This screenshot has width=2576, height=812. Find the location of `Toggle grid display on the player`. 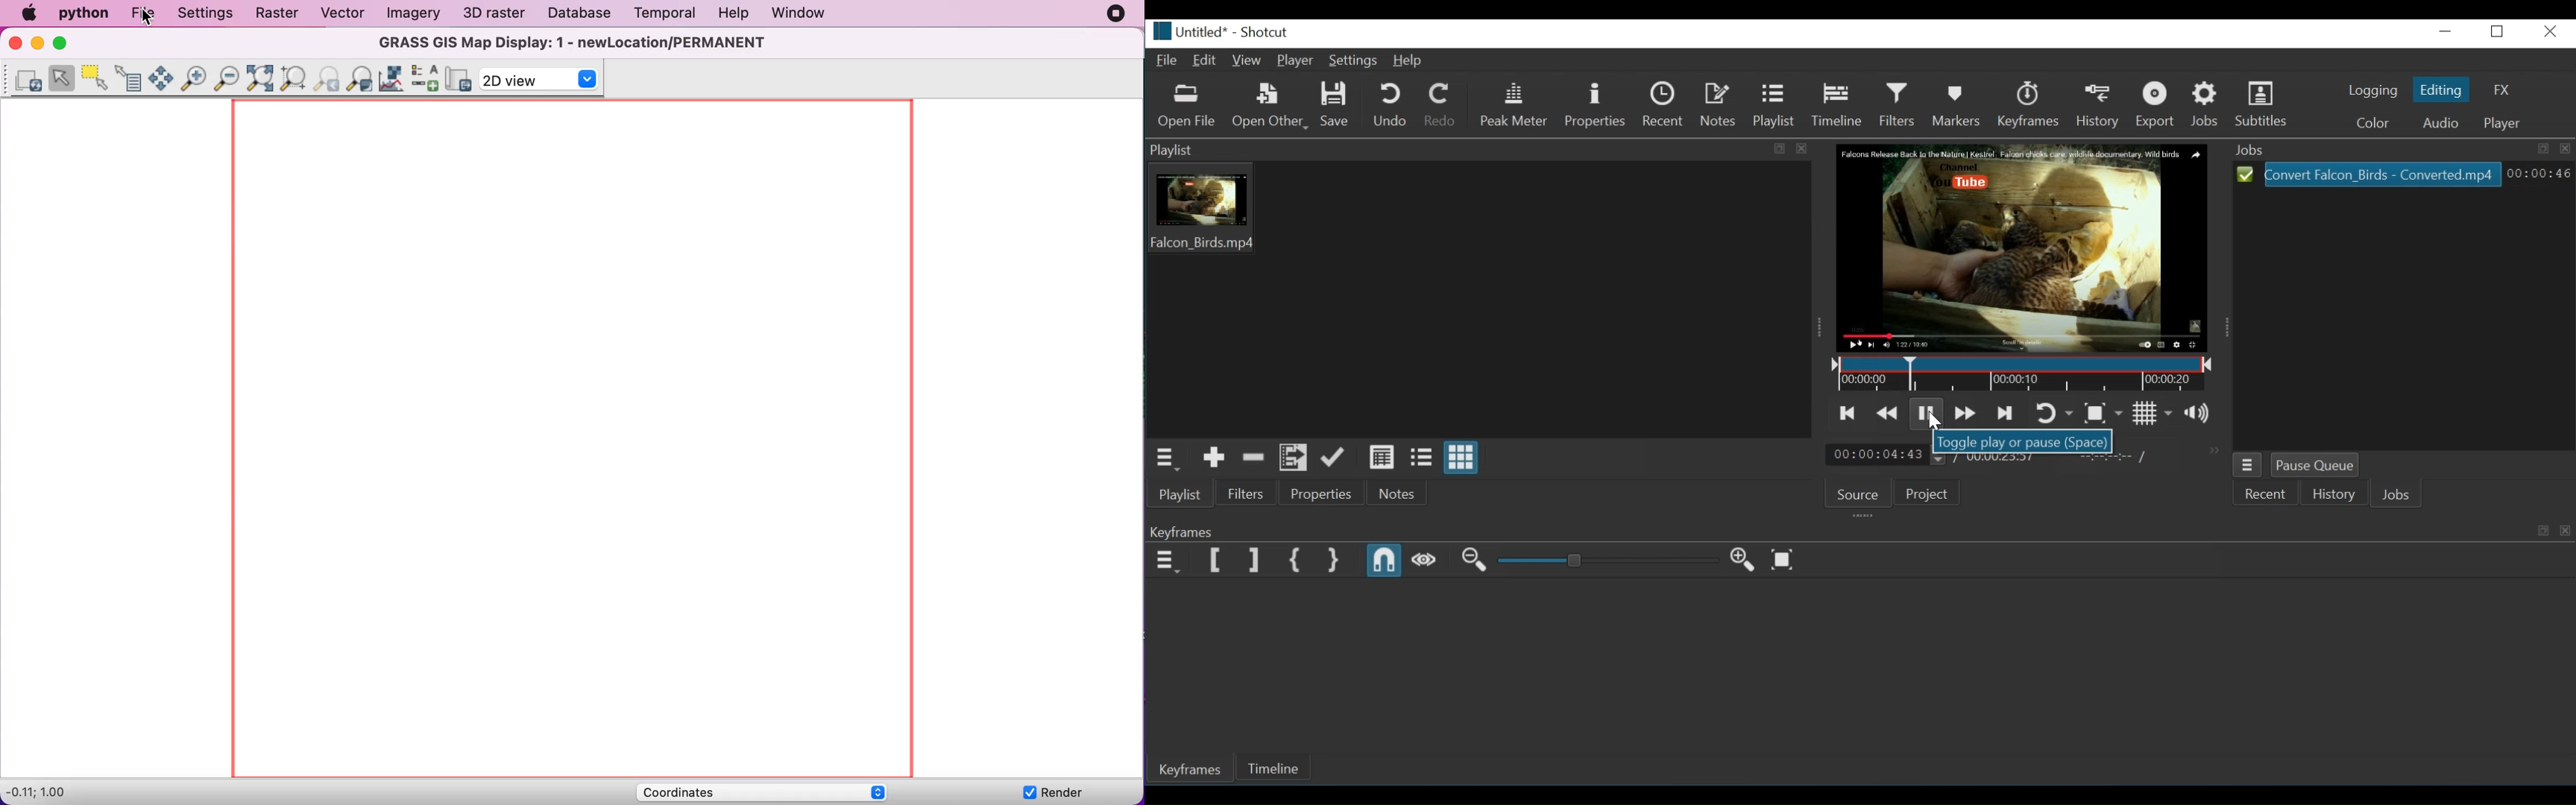

Toggle grid display on the player is located at coordinates (2153, 412).